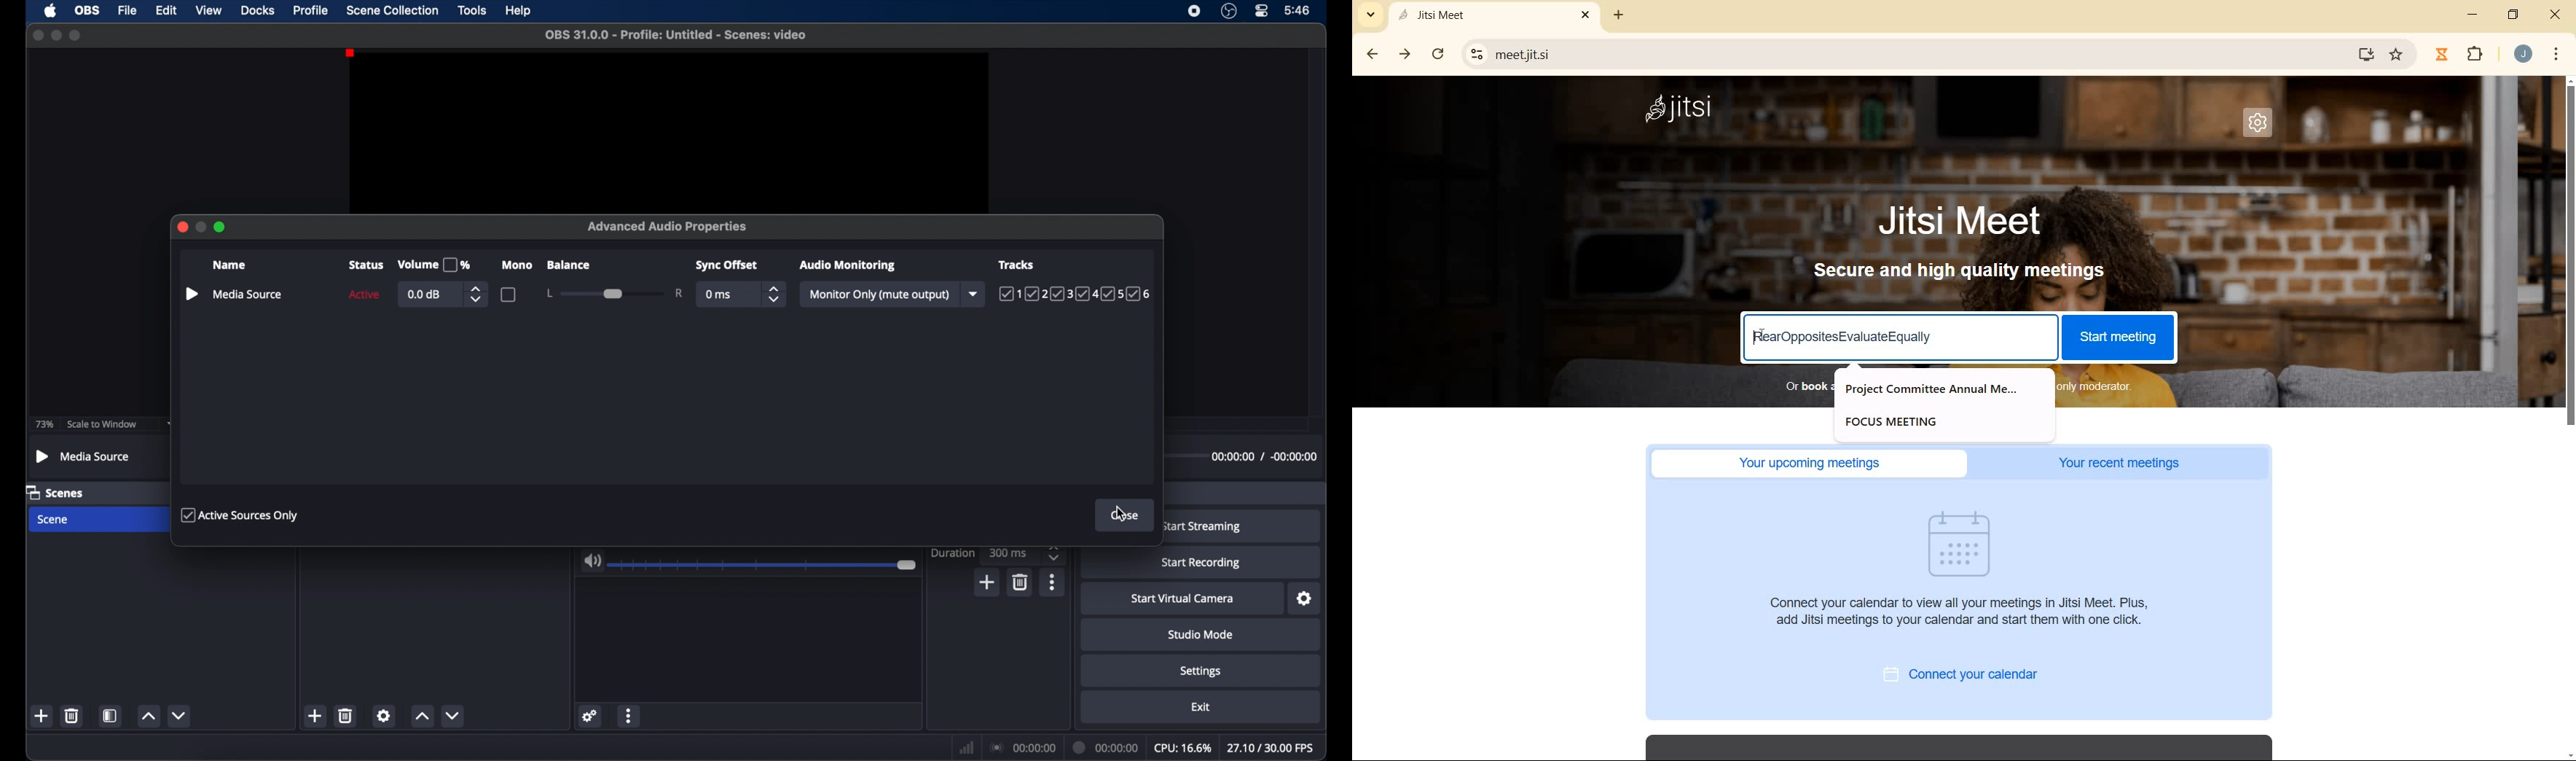  What do you see at coordinates (589, 715) in the screenshot?
I see `settings` at bounding box center [589, 715].